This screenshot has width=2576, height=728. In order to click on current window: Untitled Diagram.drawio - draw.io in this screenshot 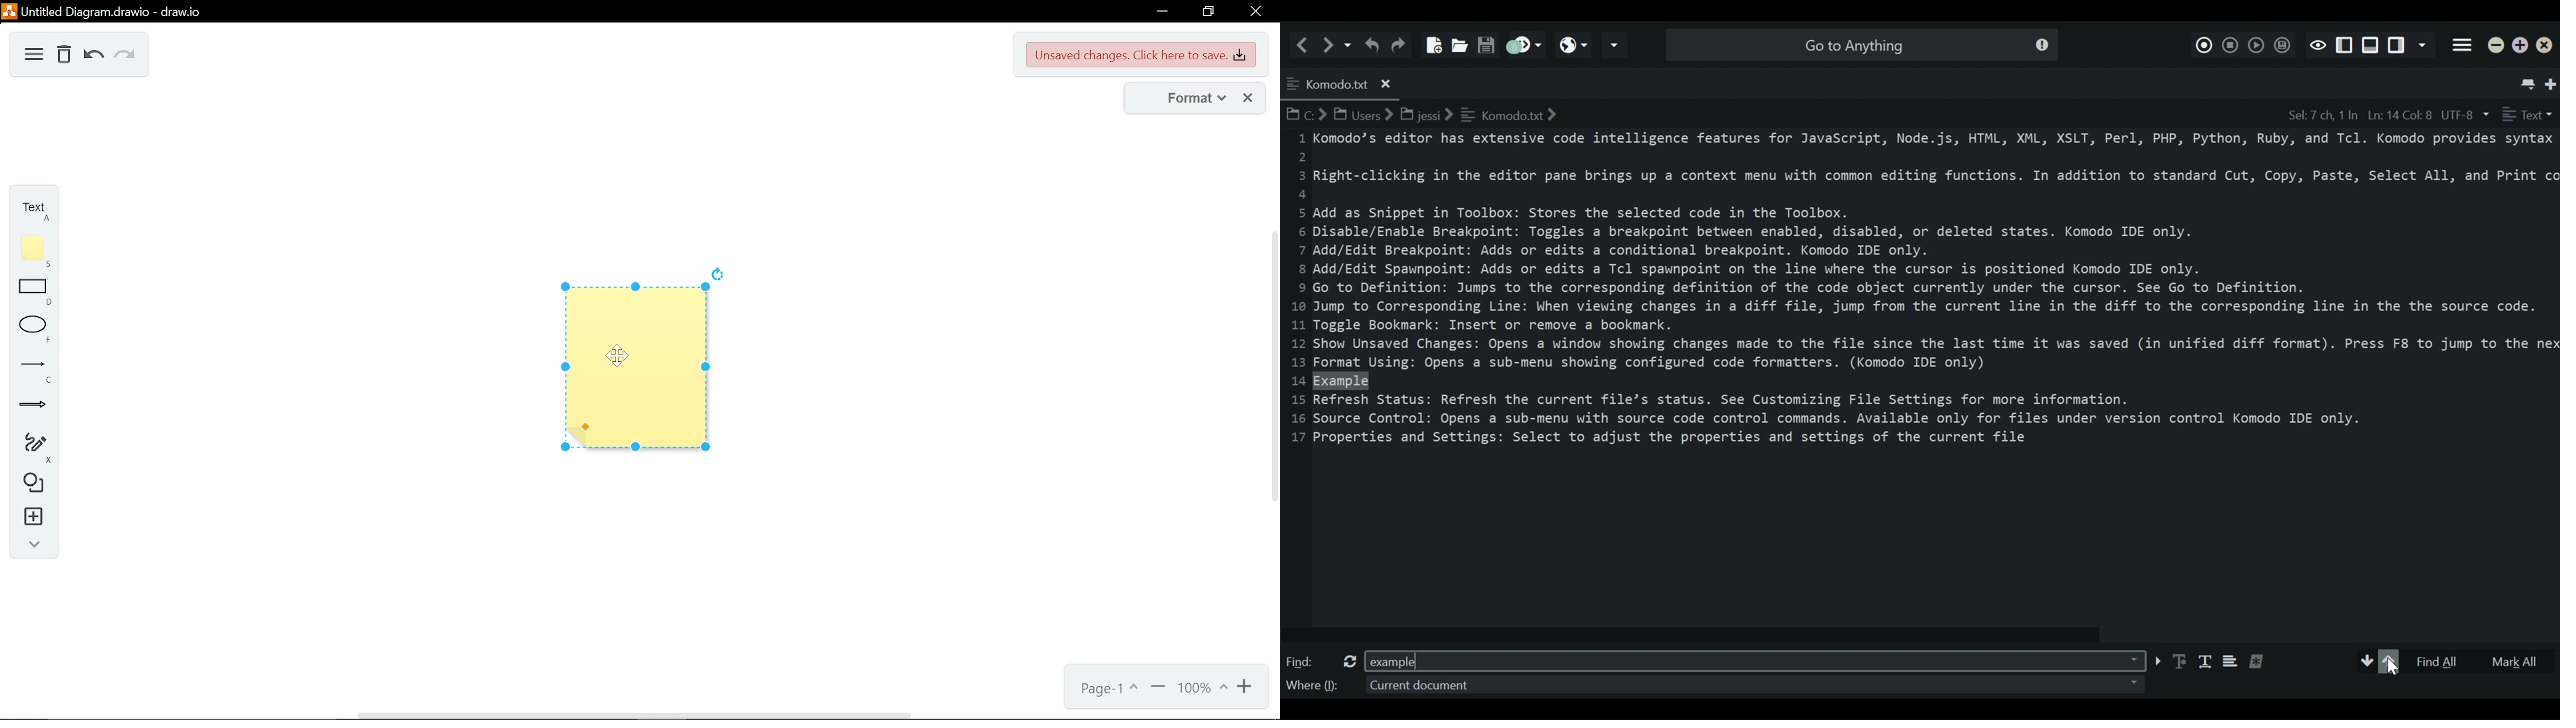, I will do `click(106, 12)`.